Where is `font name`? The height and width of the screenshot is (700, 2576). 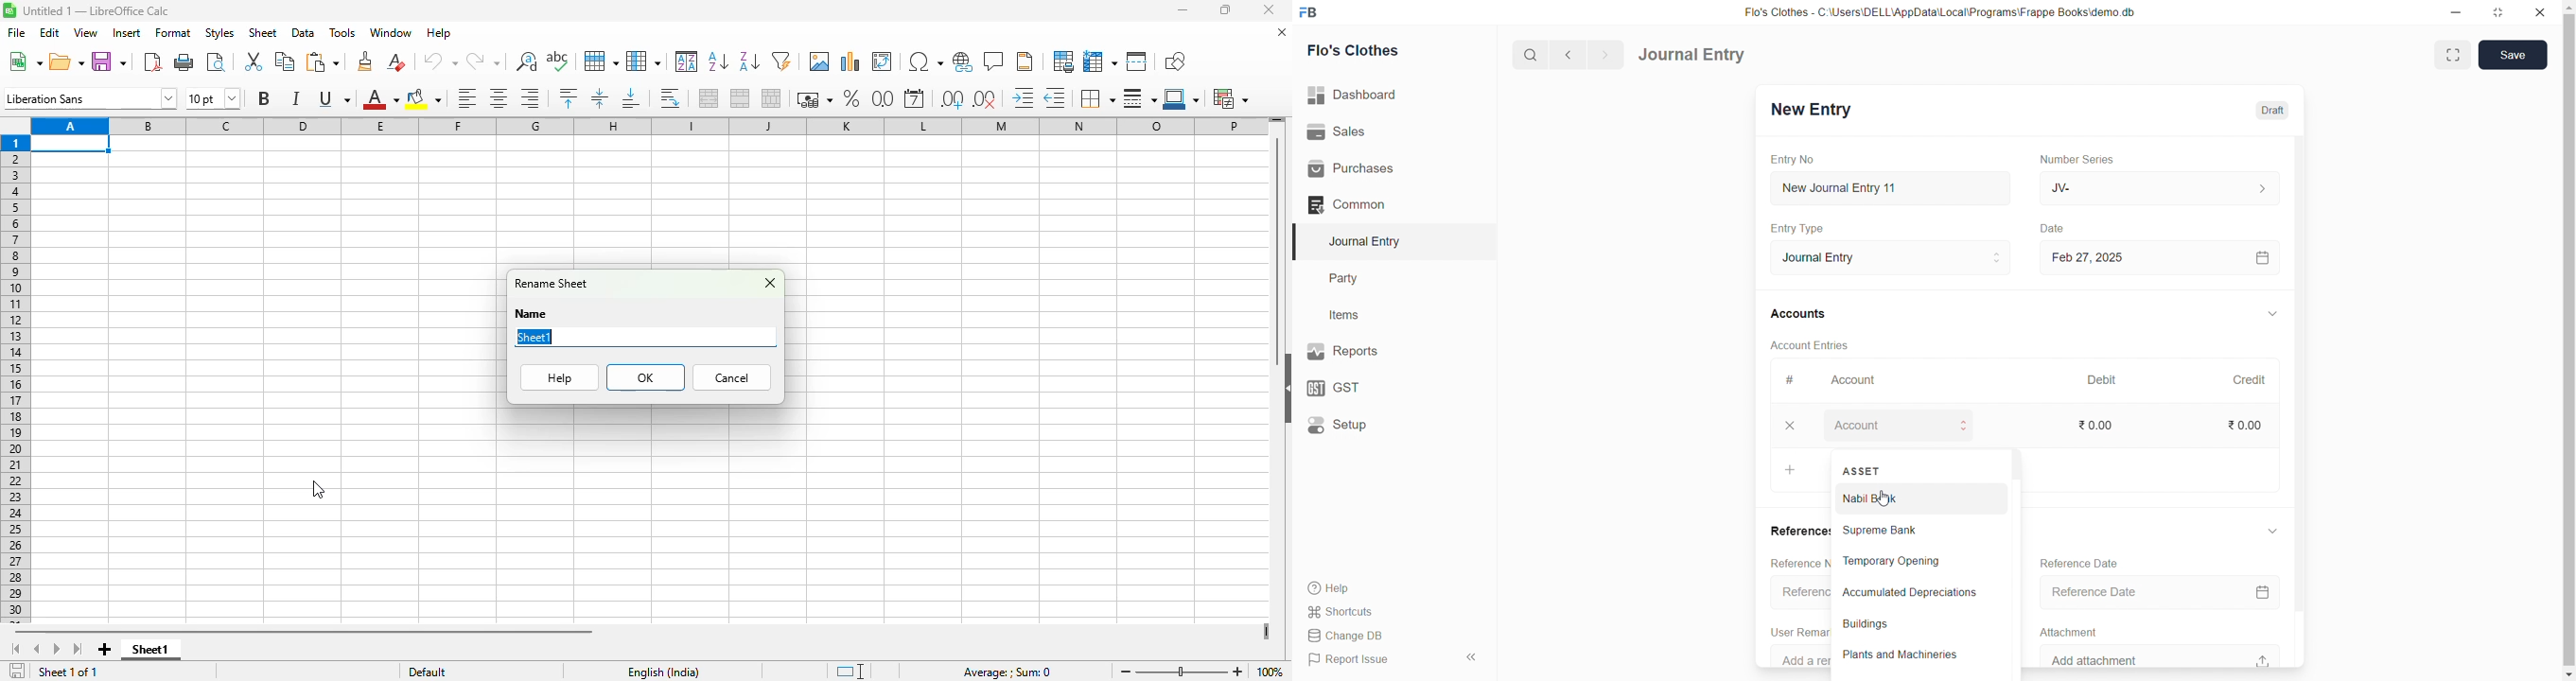 font name is located at coordinates (90, 97).